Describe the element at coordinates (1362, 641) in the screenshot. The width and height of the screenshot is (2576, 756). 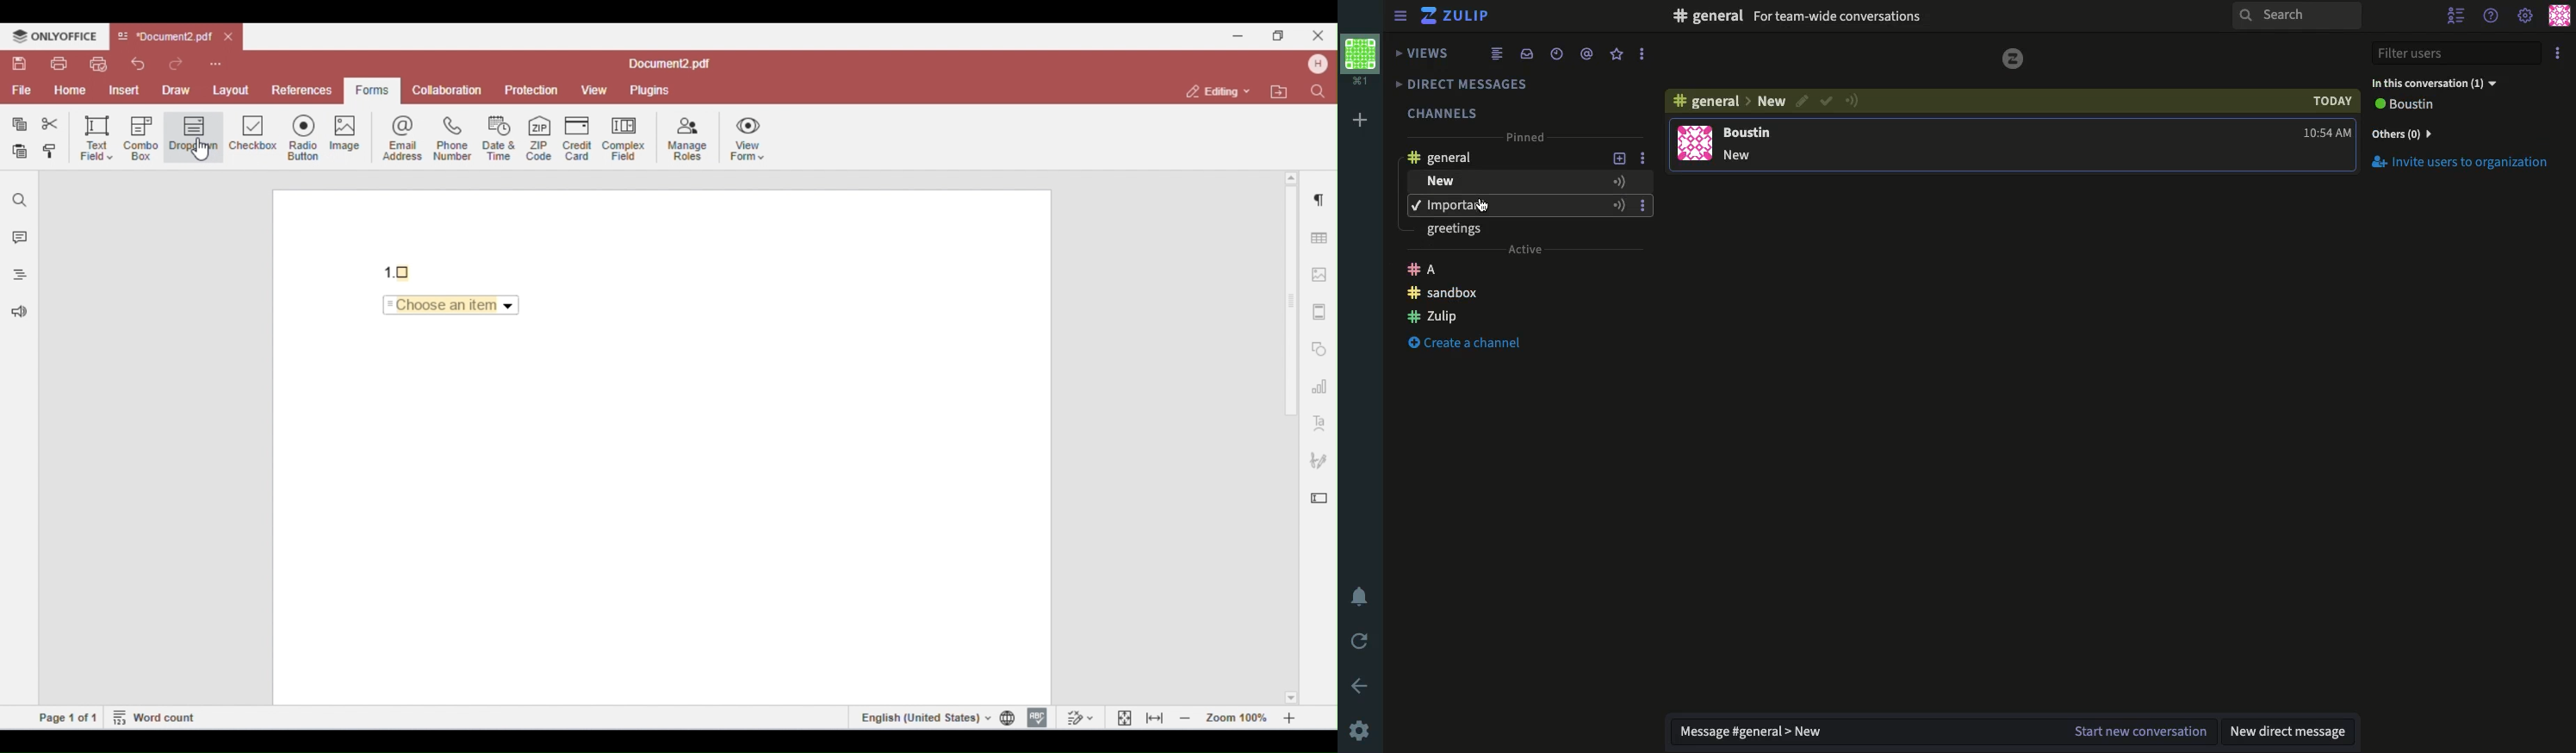
I see `Refresh` at that location.